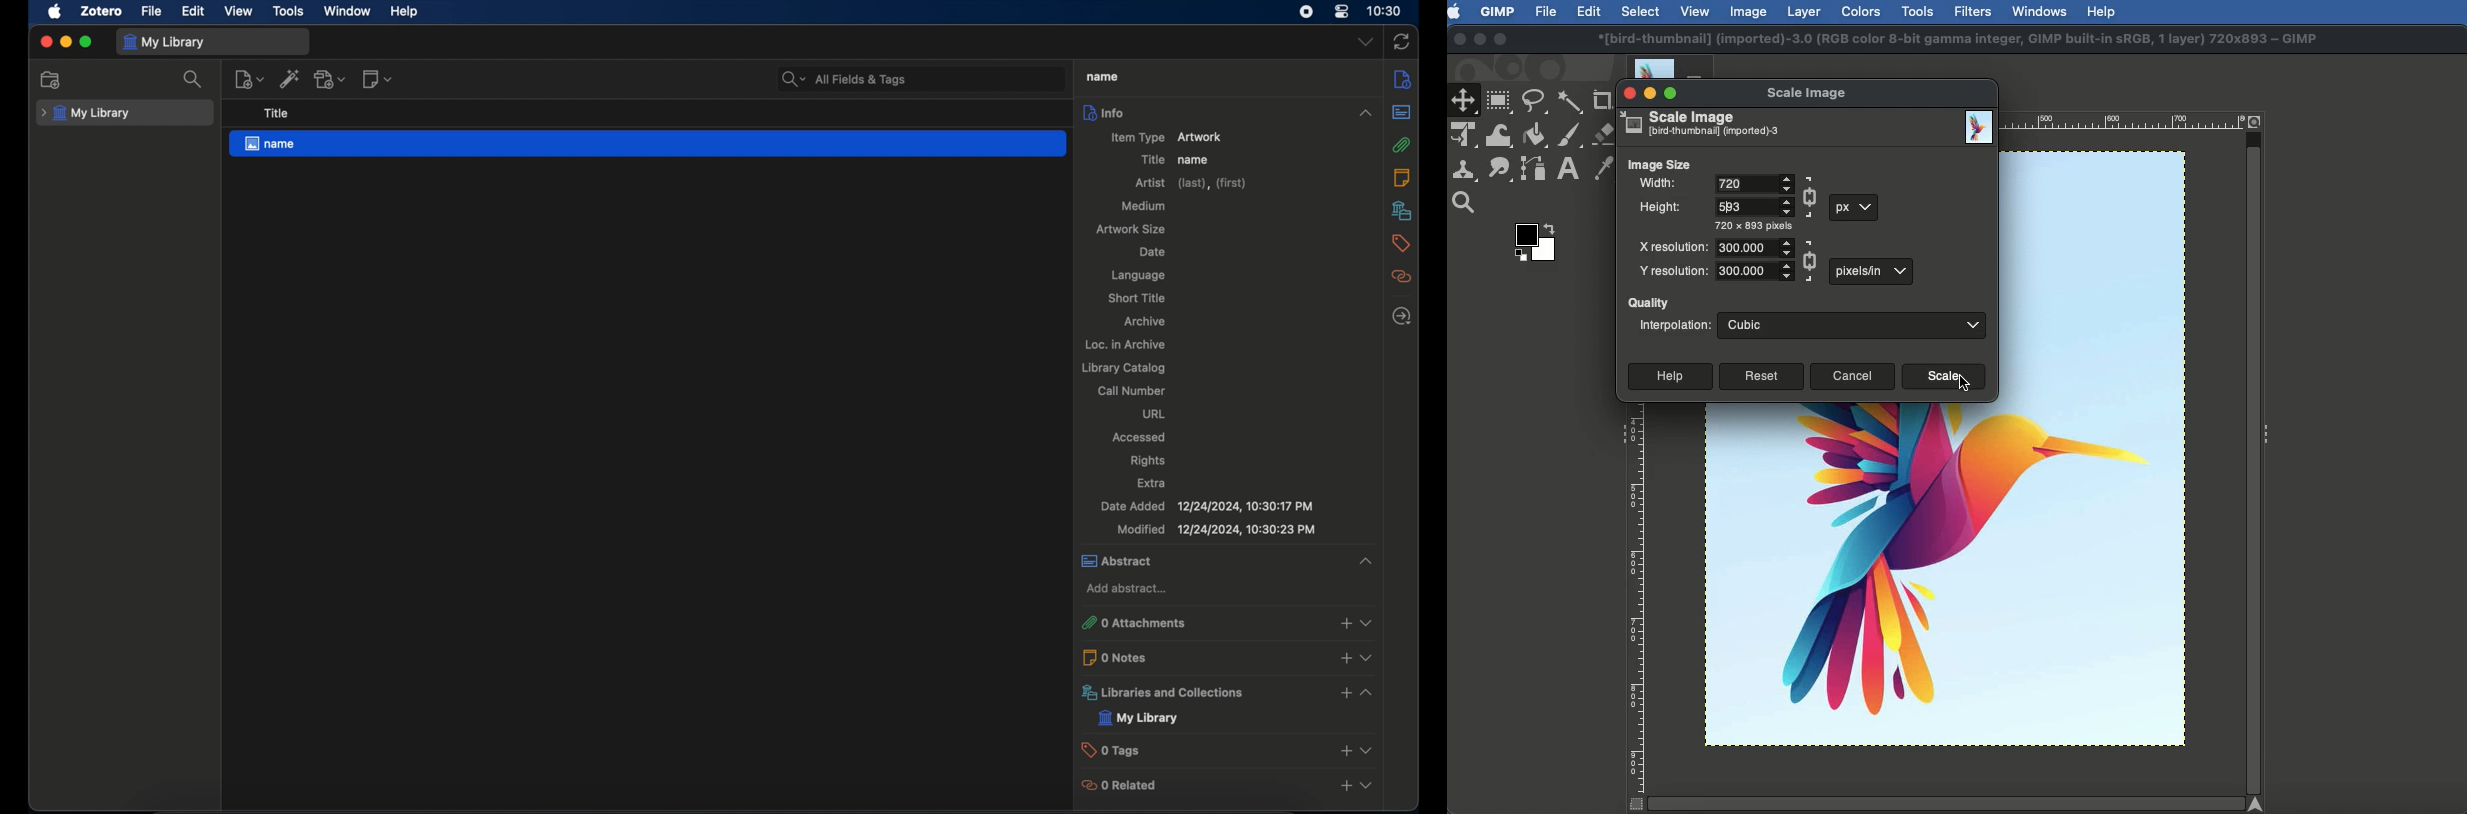  I want to click on add abstract, so click(1128, 589).